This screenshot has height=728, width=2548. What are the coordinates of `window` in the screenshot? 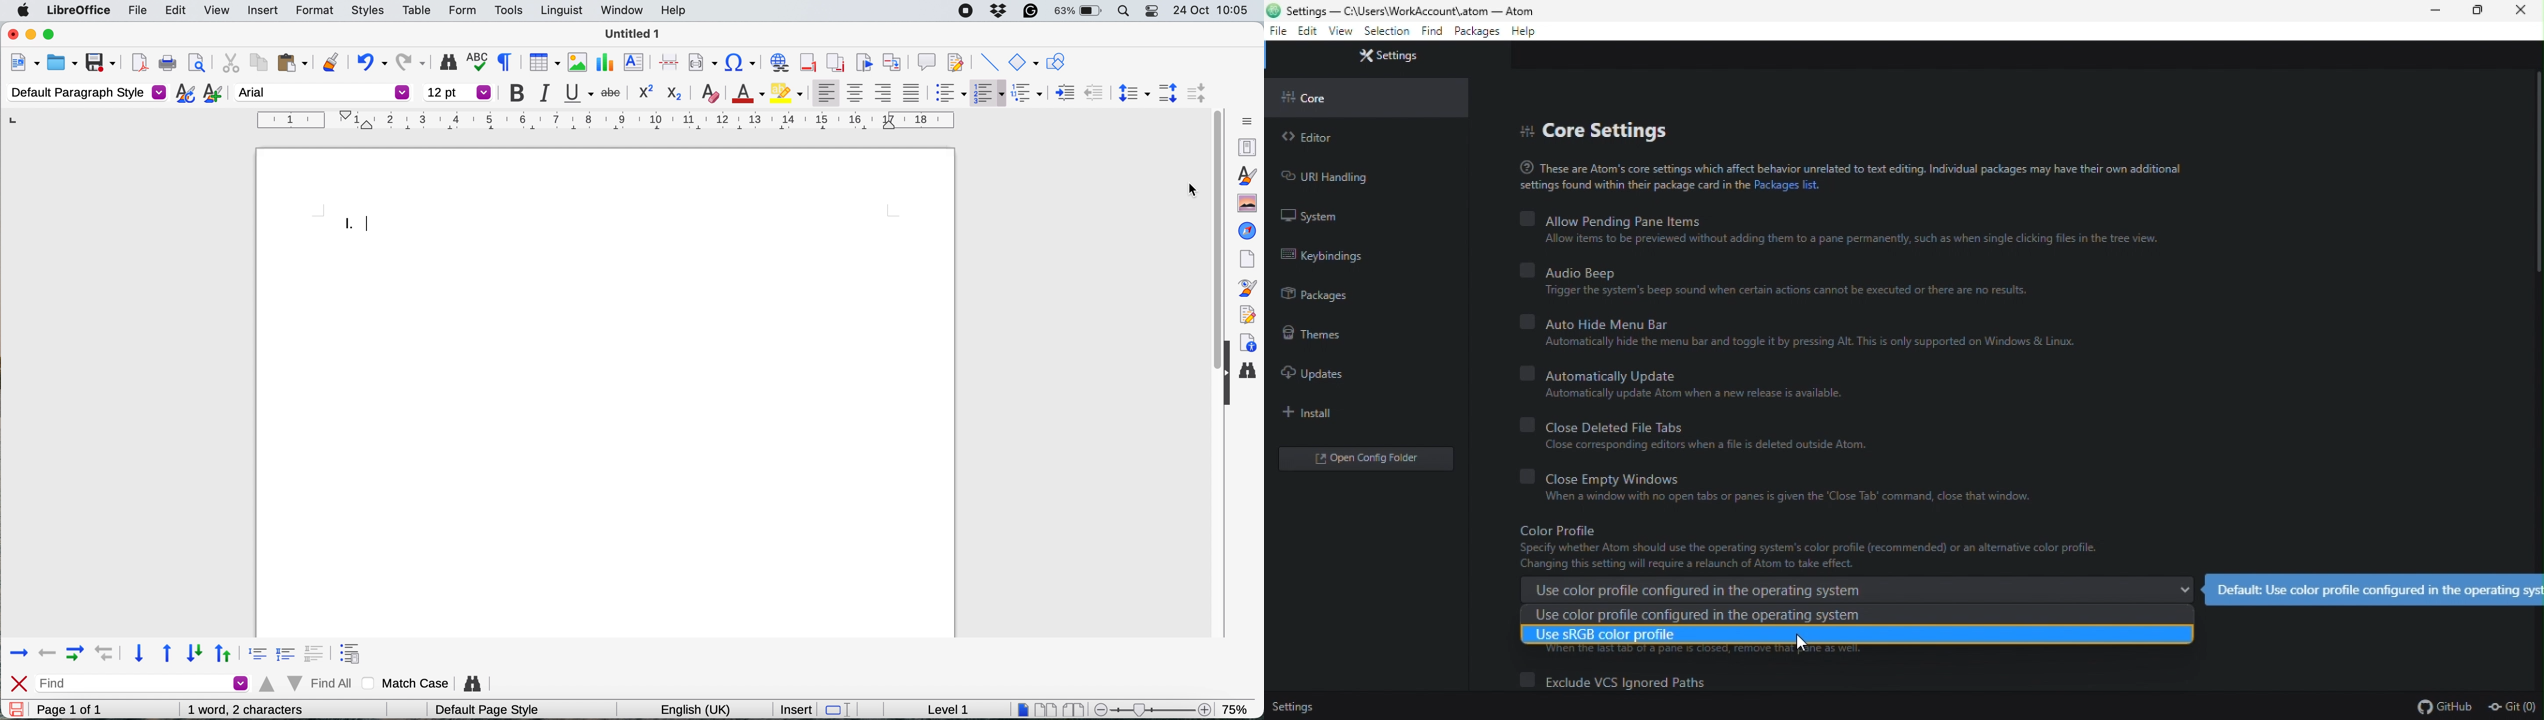 It's located at (621, 12).